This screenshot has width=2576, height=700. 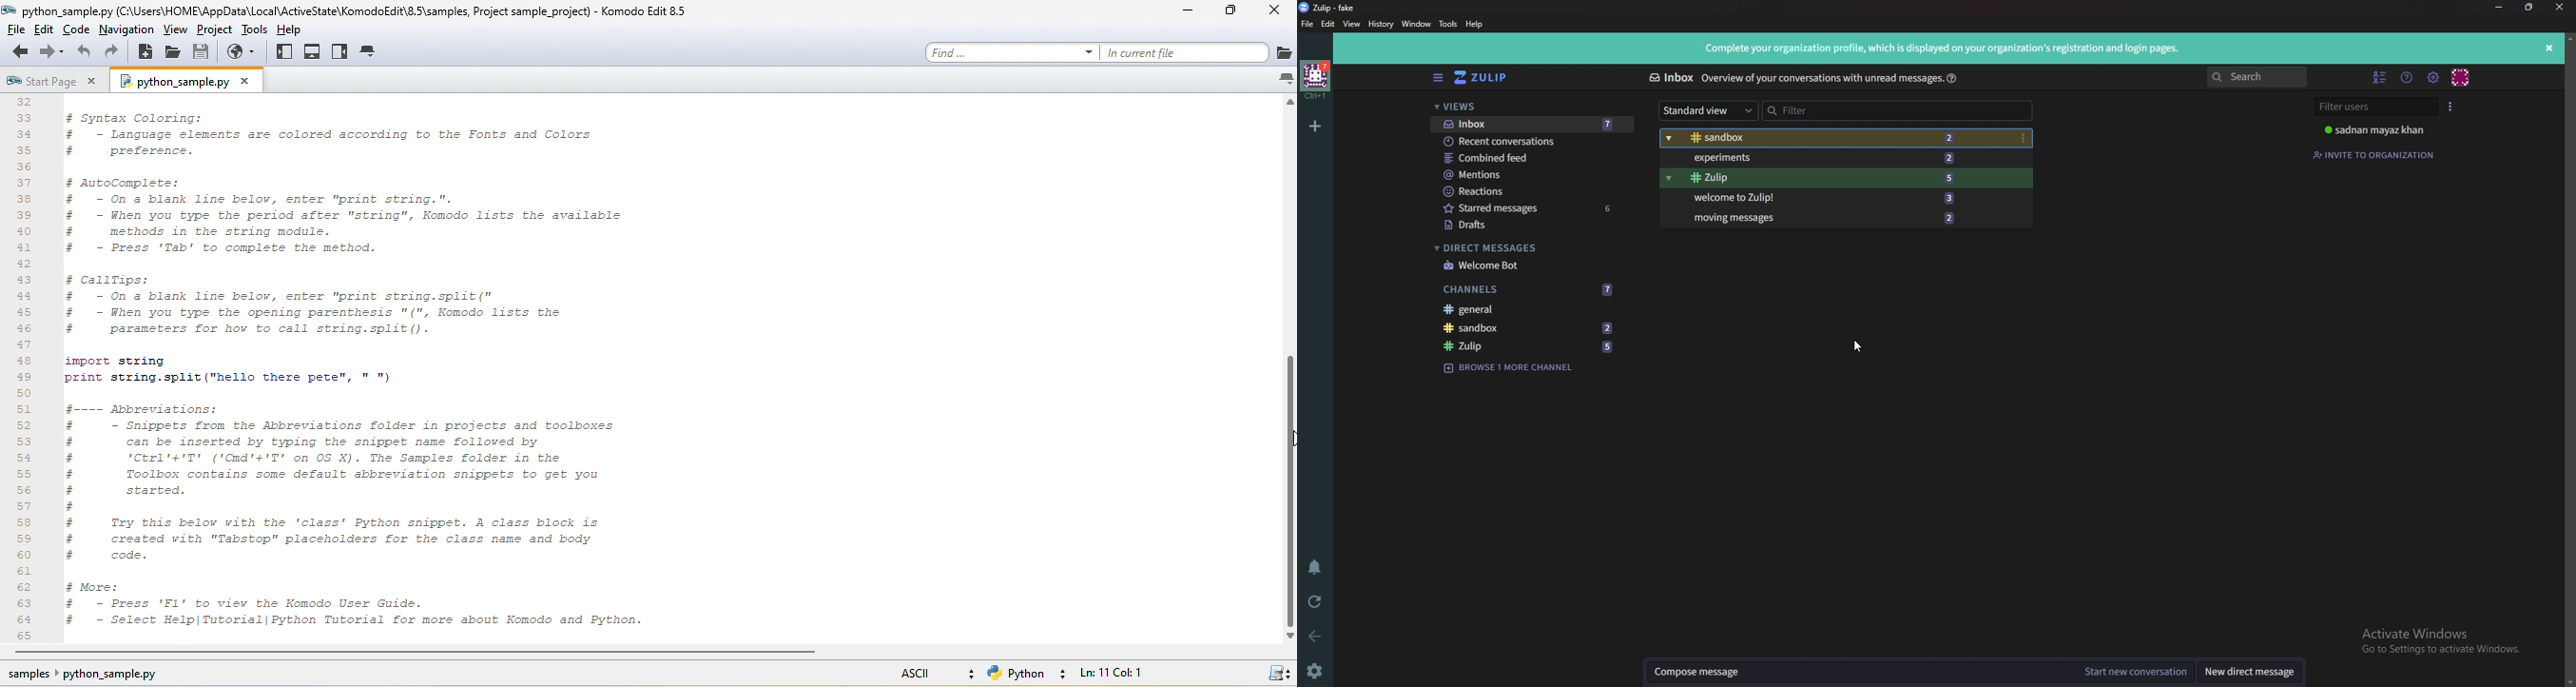 What do you see at coordinates (1533, 309) in the screenshot?
I see `General` at bounding box center [1533, 309].